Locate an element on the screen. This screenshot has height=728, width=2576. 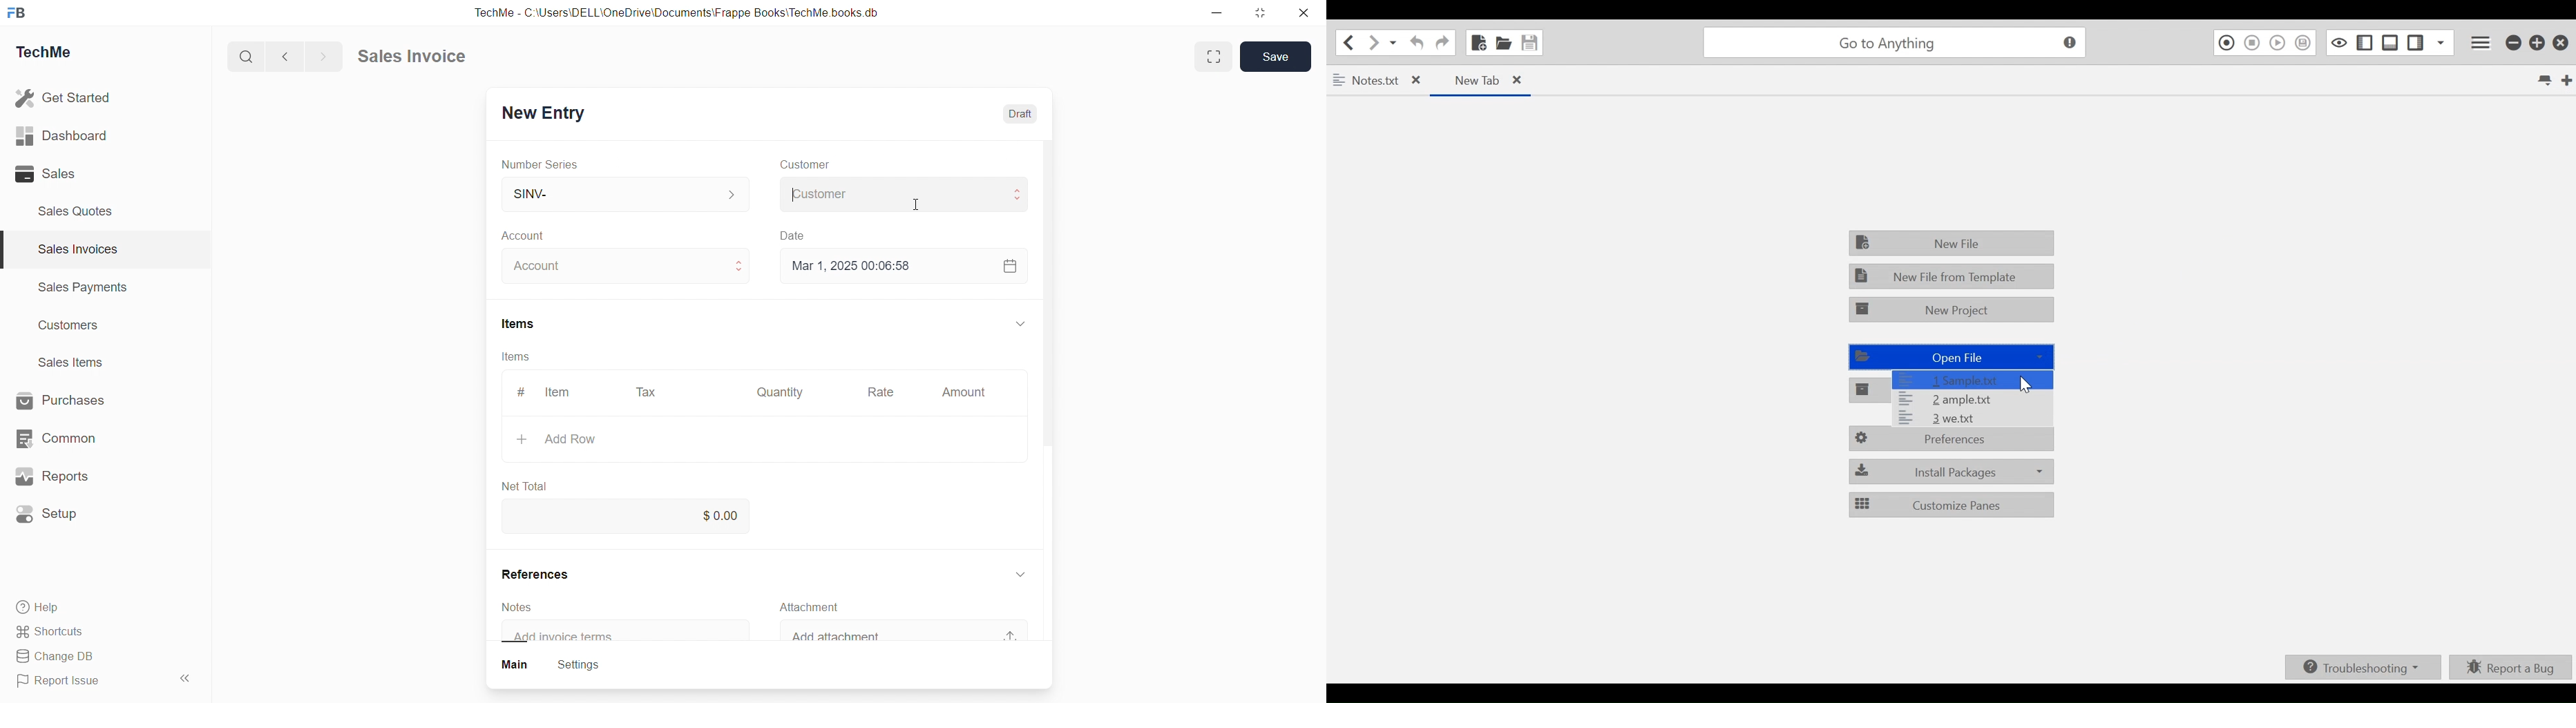
8 Sales is located at coordinates (48, 173).